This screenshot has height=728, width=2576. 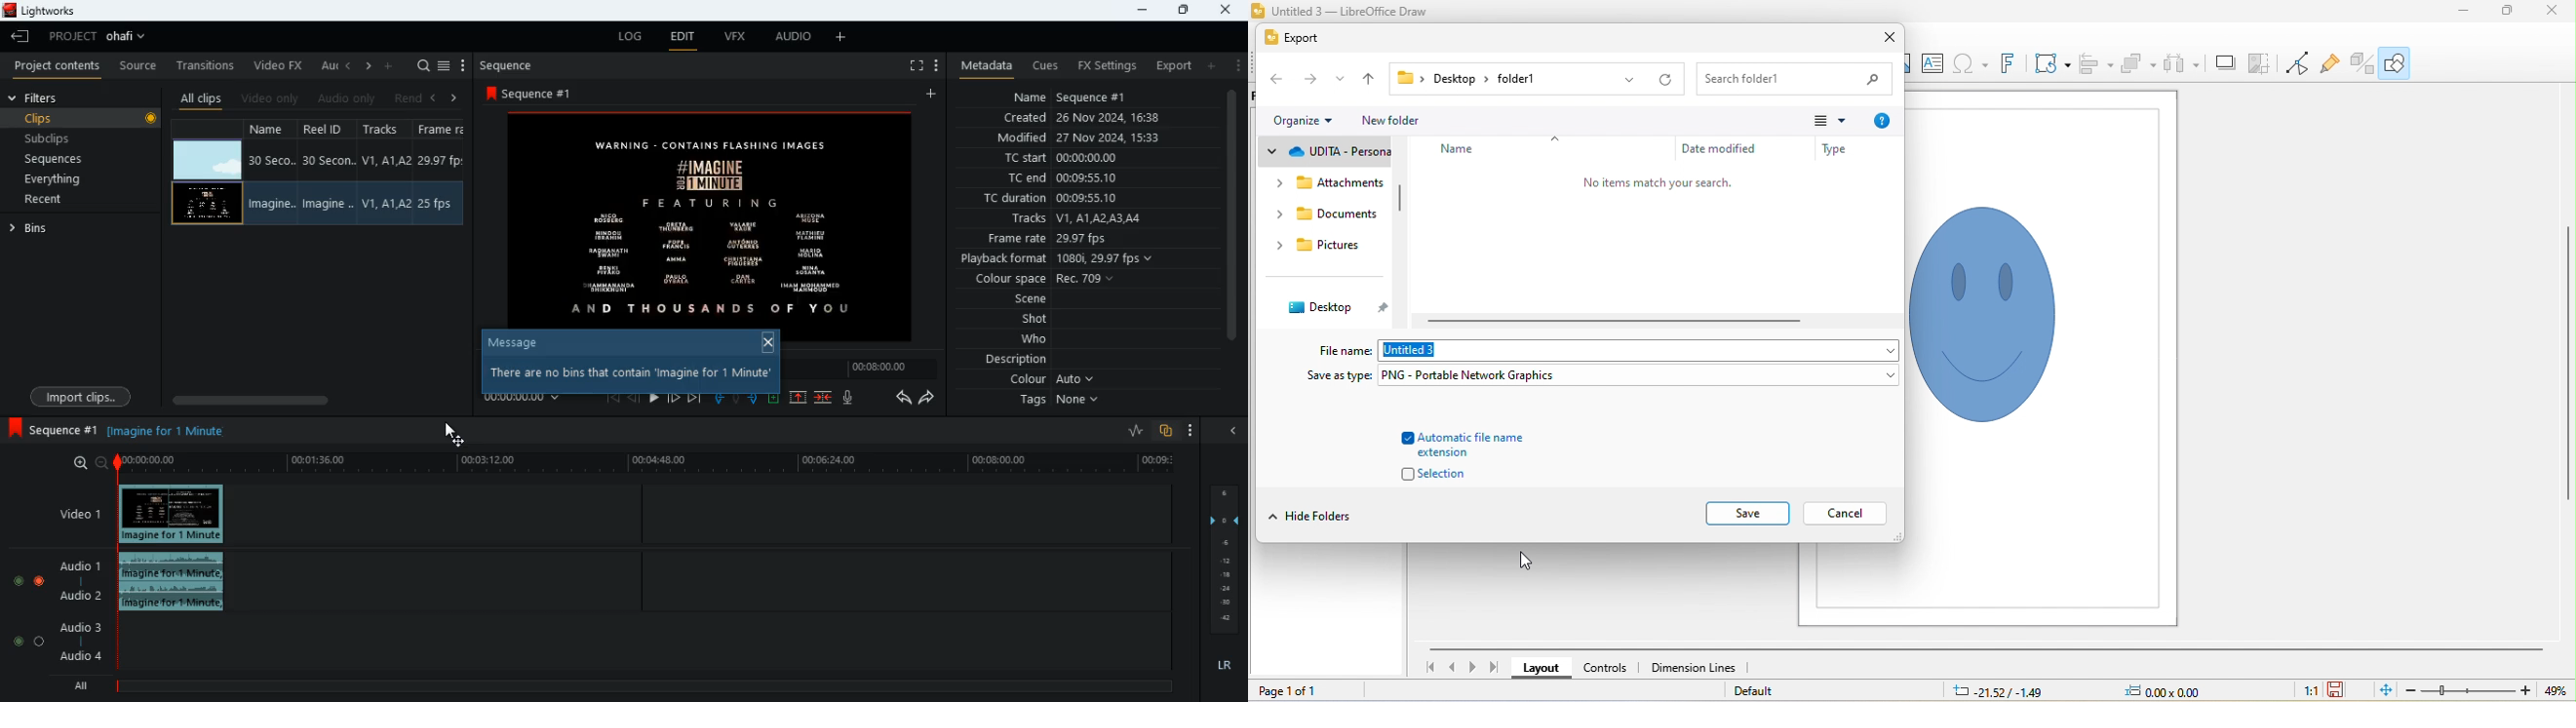 What do you see at coordinates (2385, 691) in the screenshot?
I see `fit to current window` at bounding box center [2385, 691].